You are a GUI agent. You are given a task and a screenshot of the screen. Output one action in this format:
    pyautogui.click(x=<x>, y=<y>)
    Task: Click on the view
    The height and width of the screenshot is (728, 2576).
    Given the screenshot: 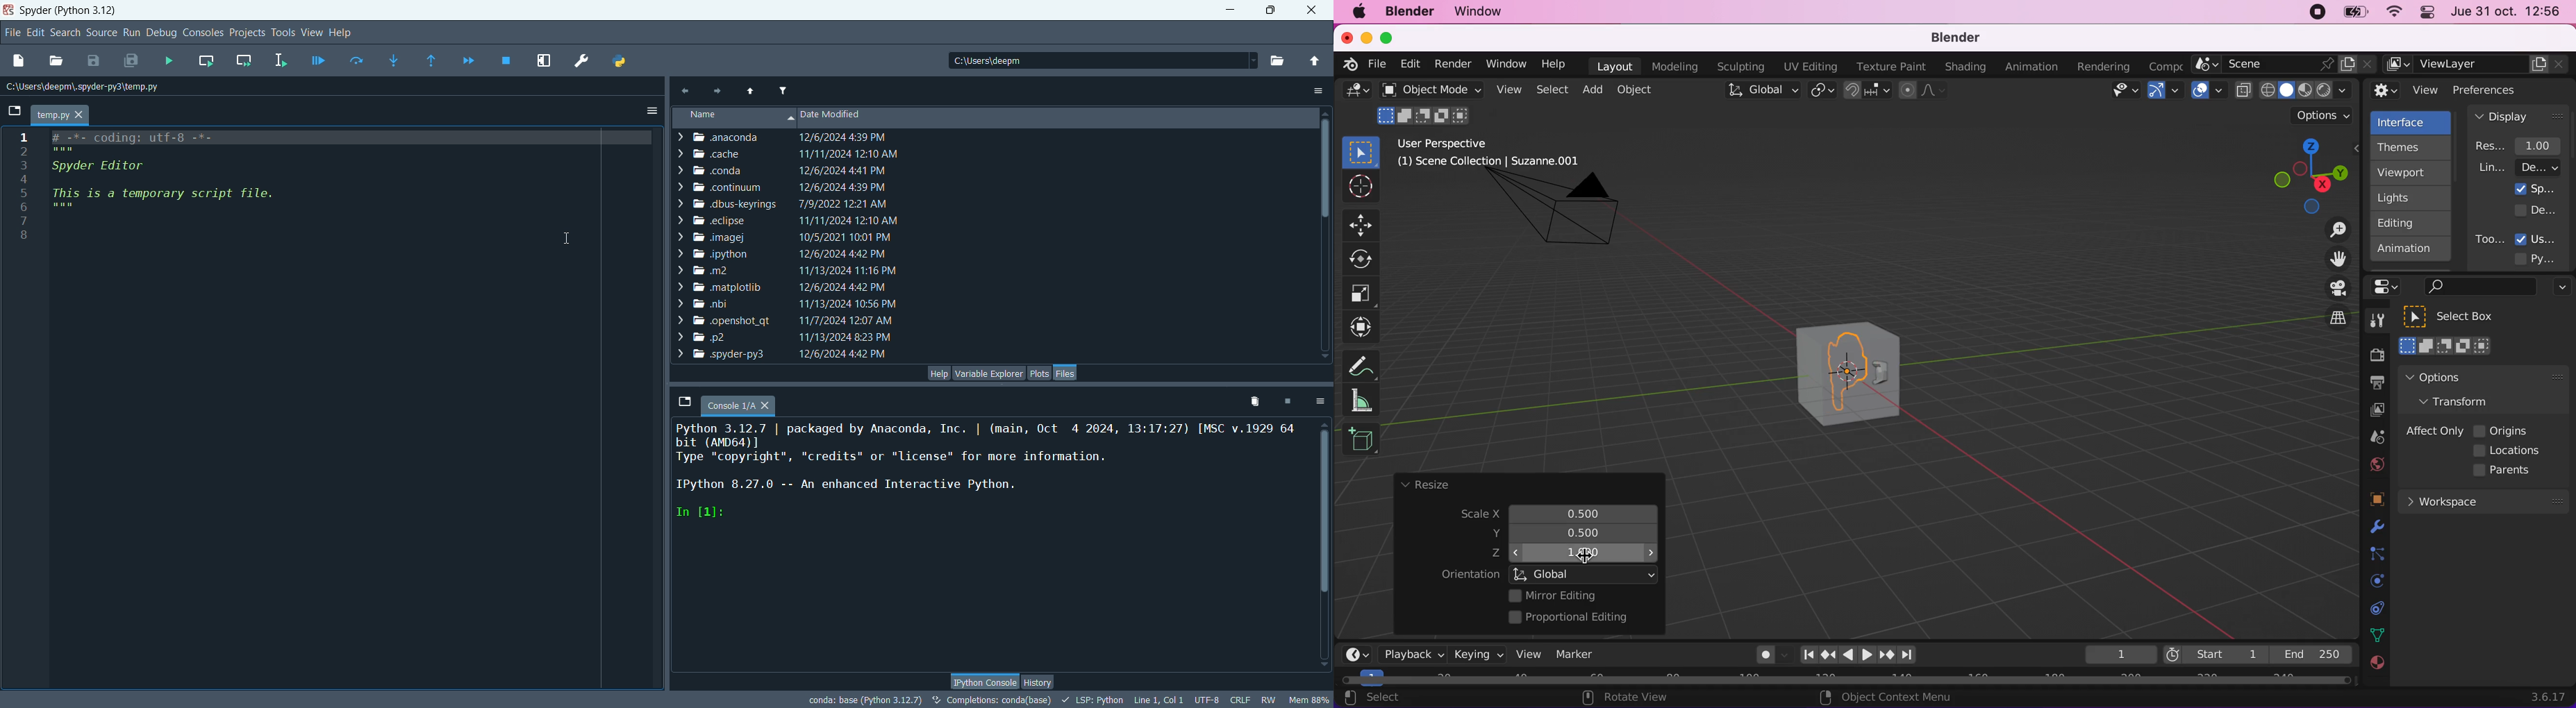 What is the action you would take?
    pyautogui.click(x=1524, y=654)
    